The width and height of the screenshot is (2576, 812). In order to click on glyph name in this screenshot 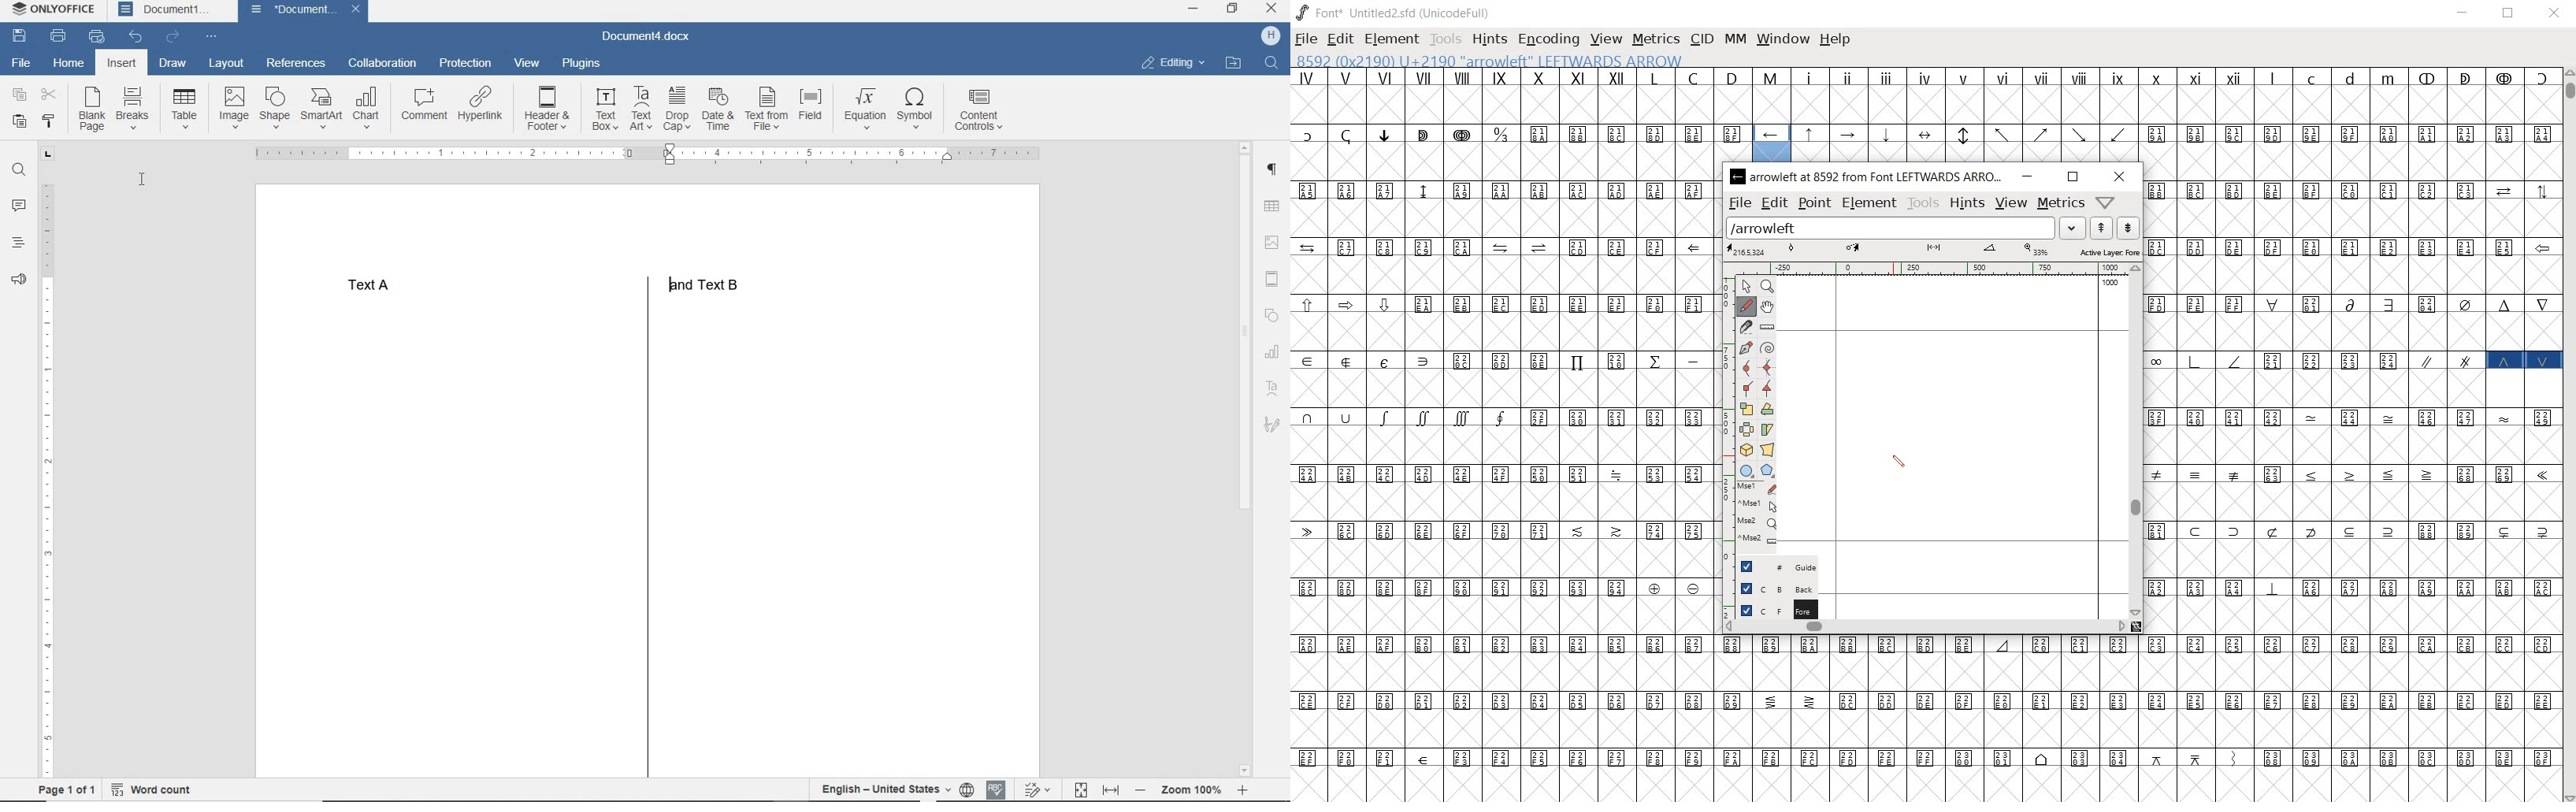, I will do `click(1868, 177)`.